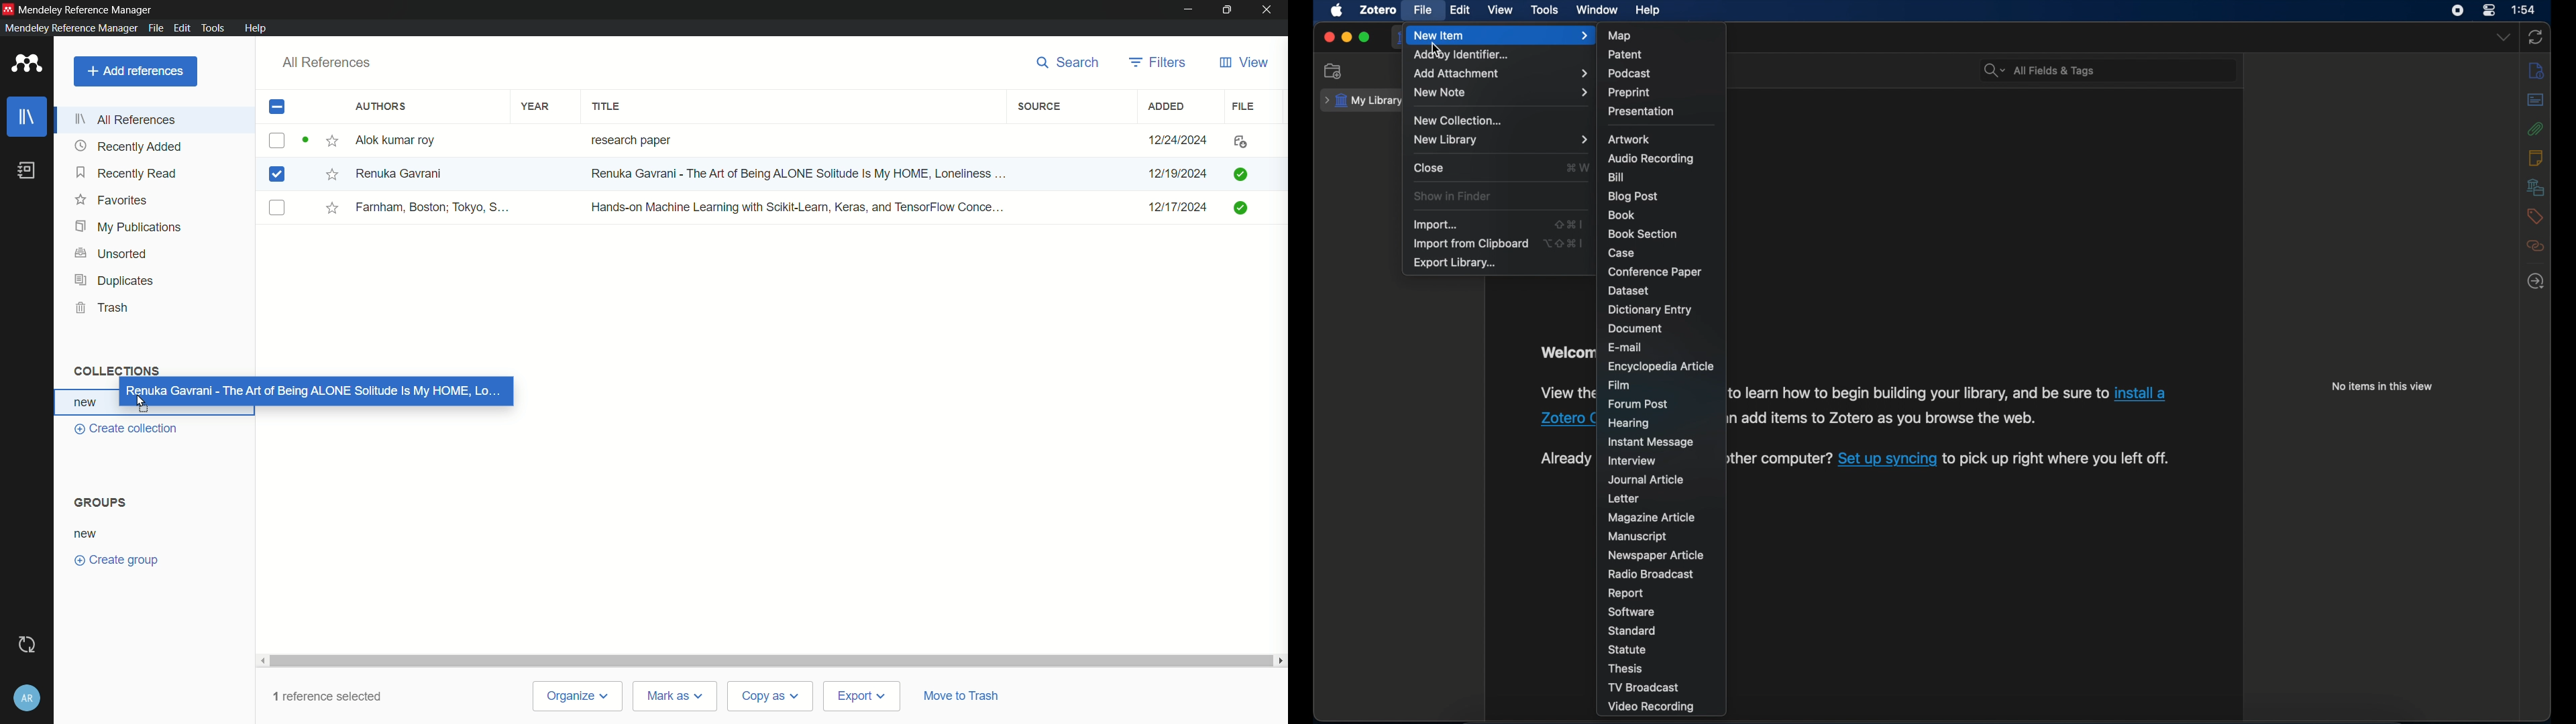  What do you see at coordinates (315, 391) in the screenshot?
I see `Renuka Gavrani - The Art of Being ALONE Solitude is My HOME, Lo...` at bounding box center [315, 391].